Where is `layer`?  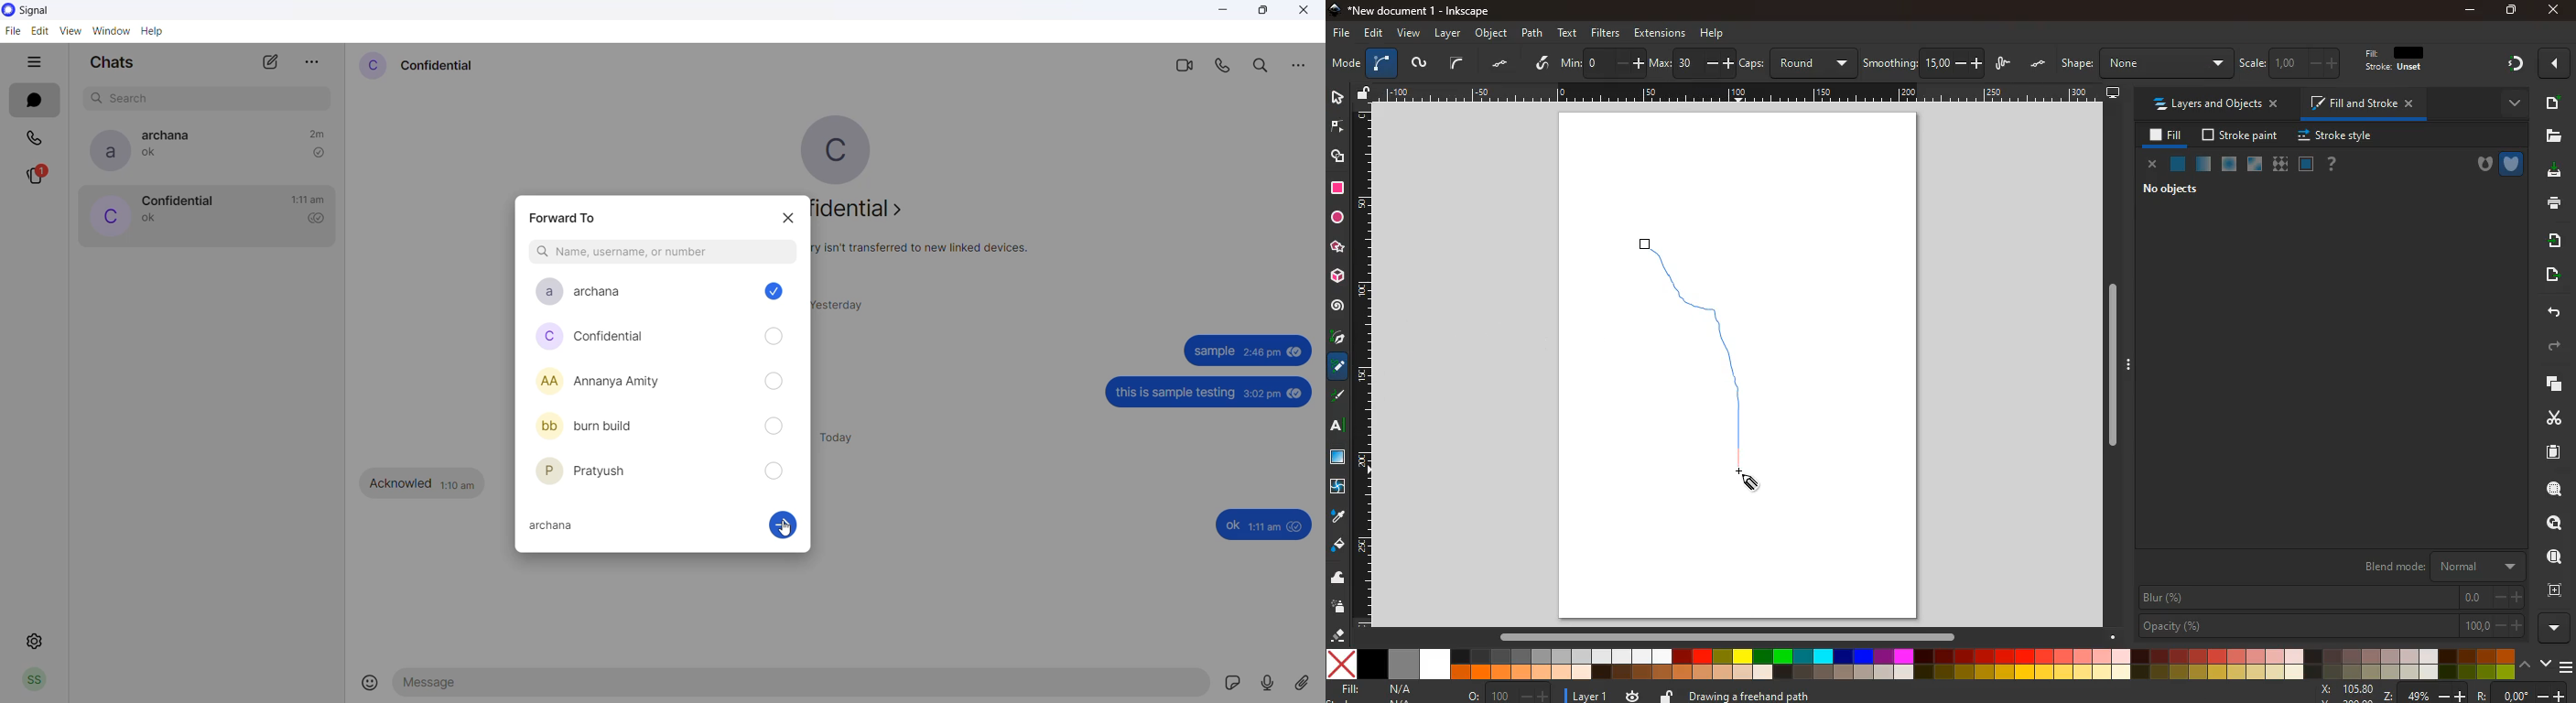
layer is located at coordinates (1448, 33).